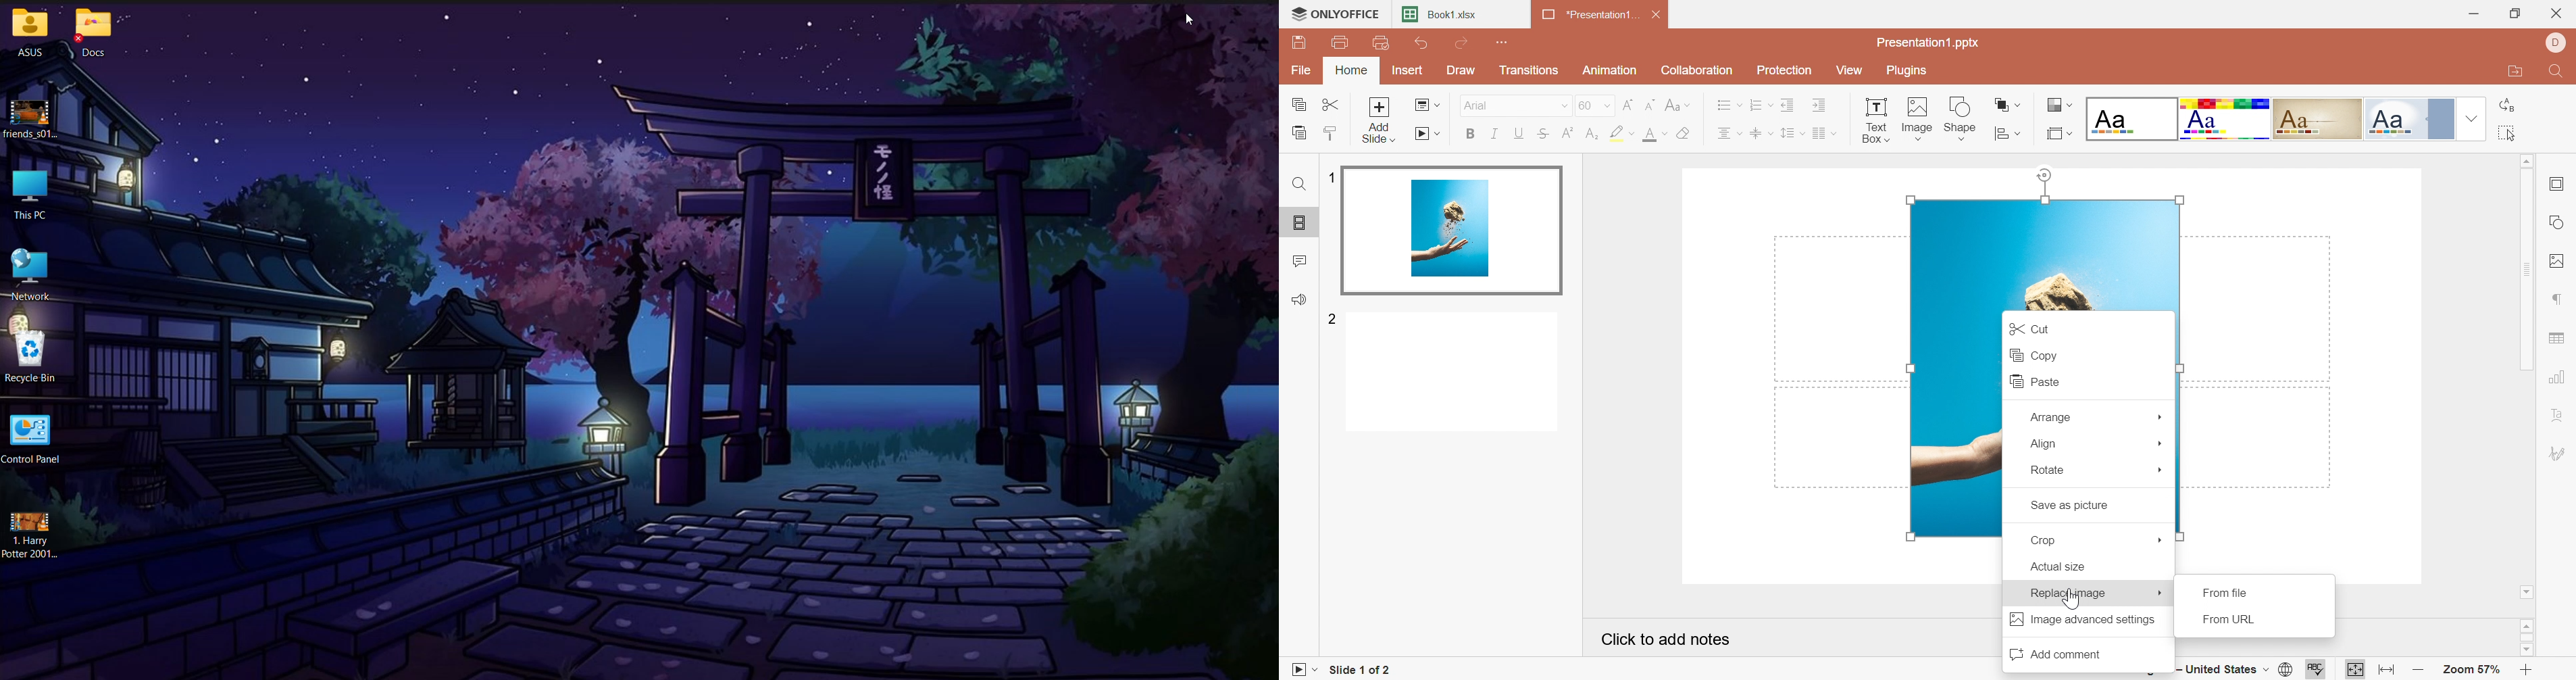 This screenshot has height=700, width=2576. What do you see at coordinates (1667, 637) in the screenshot?
I see `Click to add notes` at bounding box center [1667, 637].